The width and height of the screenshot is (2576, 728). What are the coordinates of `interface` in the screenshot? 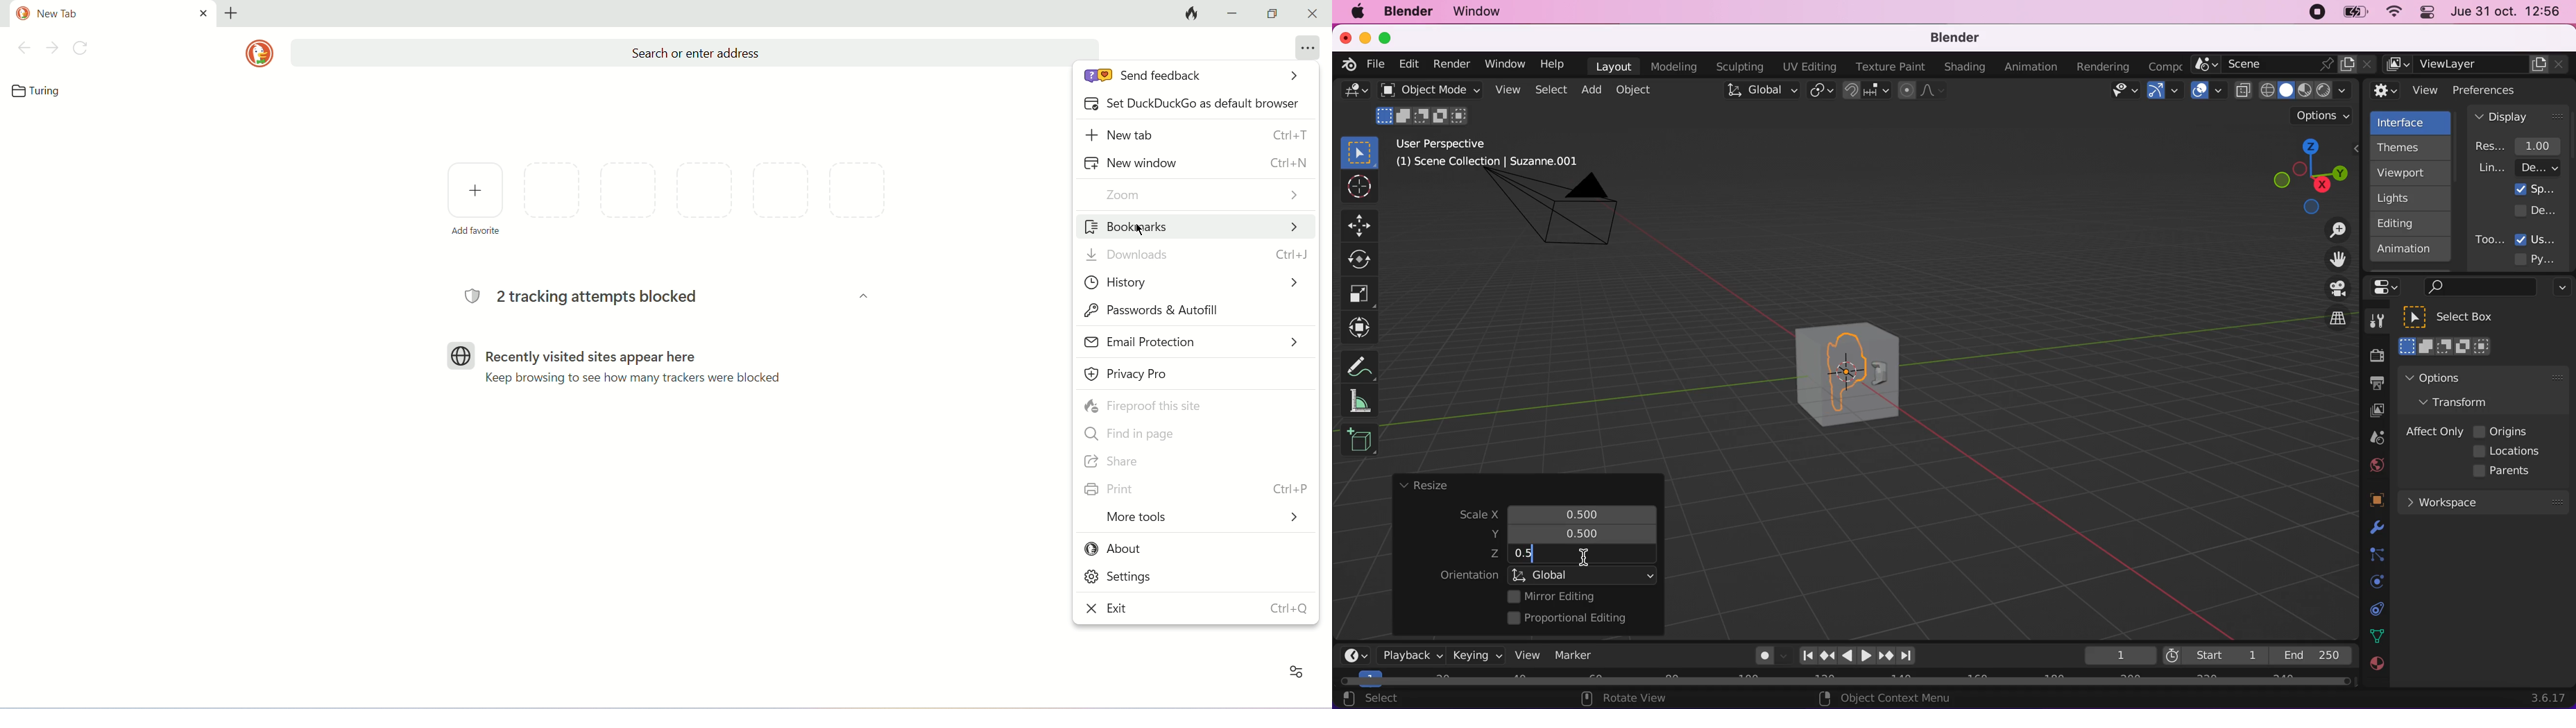 It's located at (2412, 121).